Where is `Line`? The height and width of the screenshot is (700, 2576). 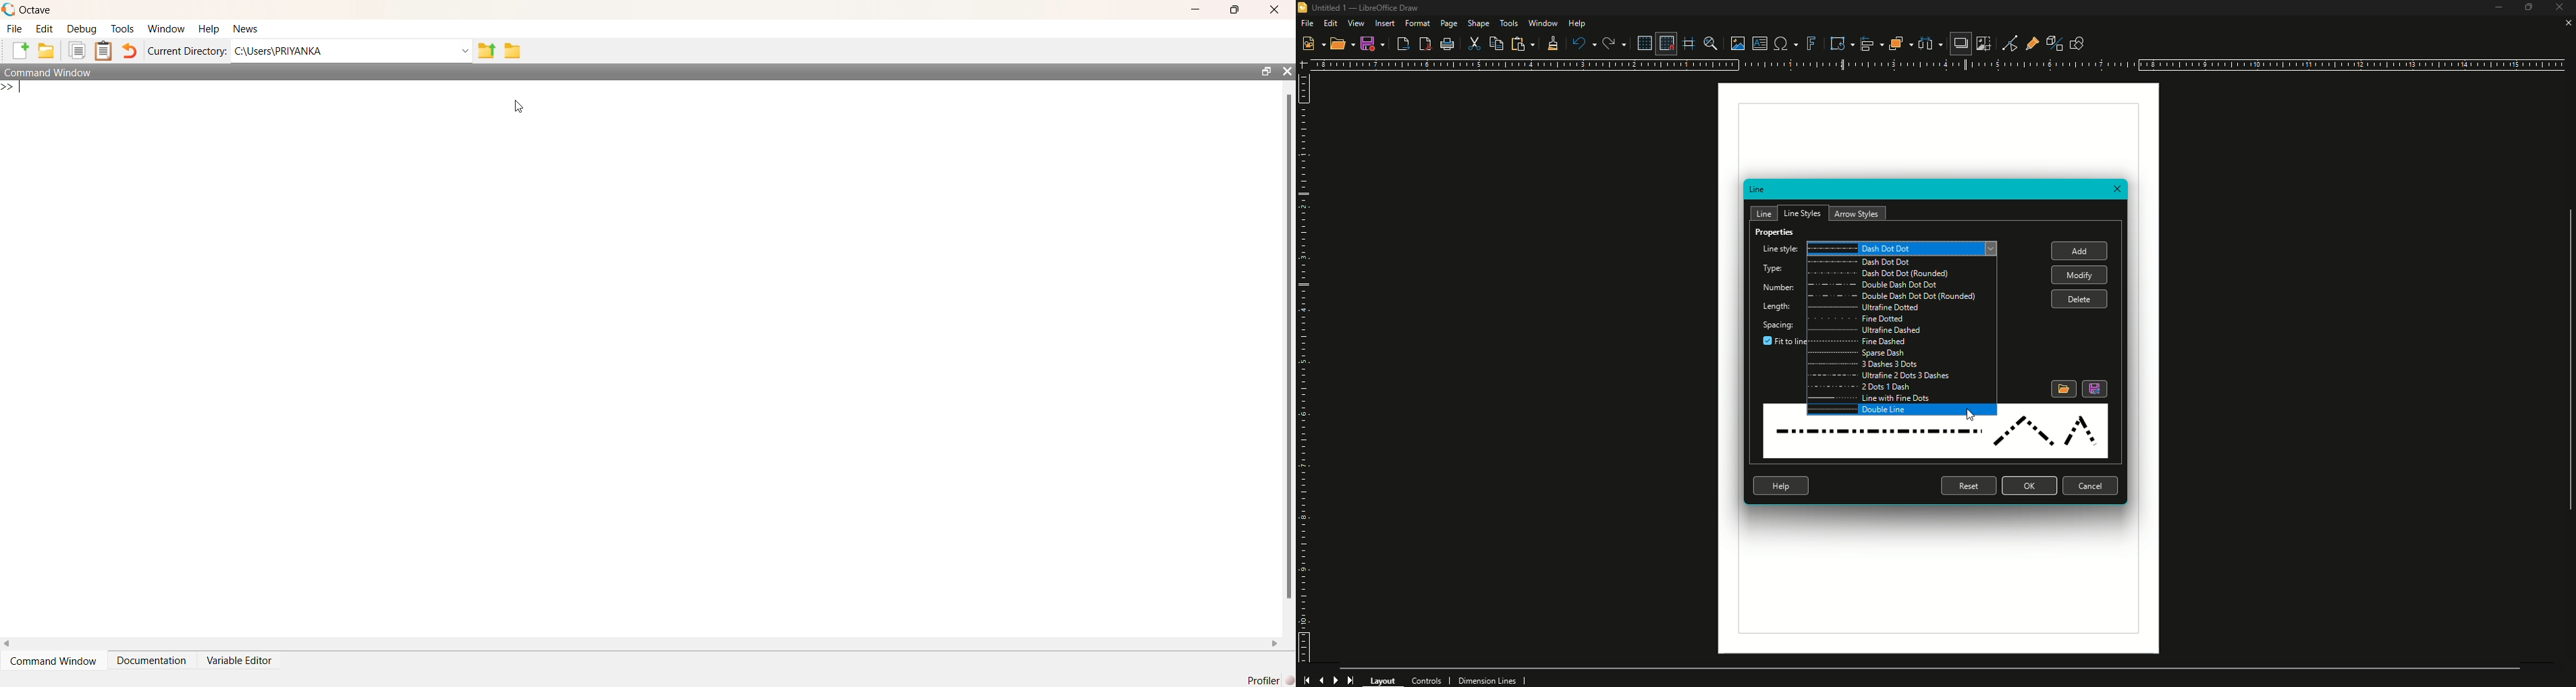 Line is located at coordinates (1765, 212).